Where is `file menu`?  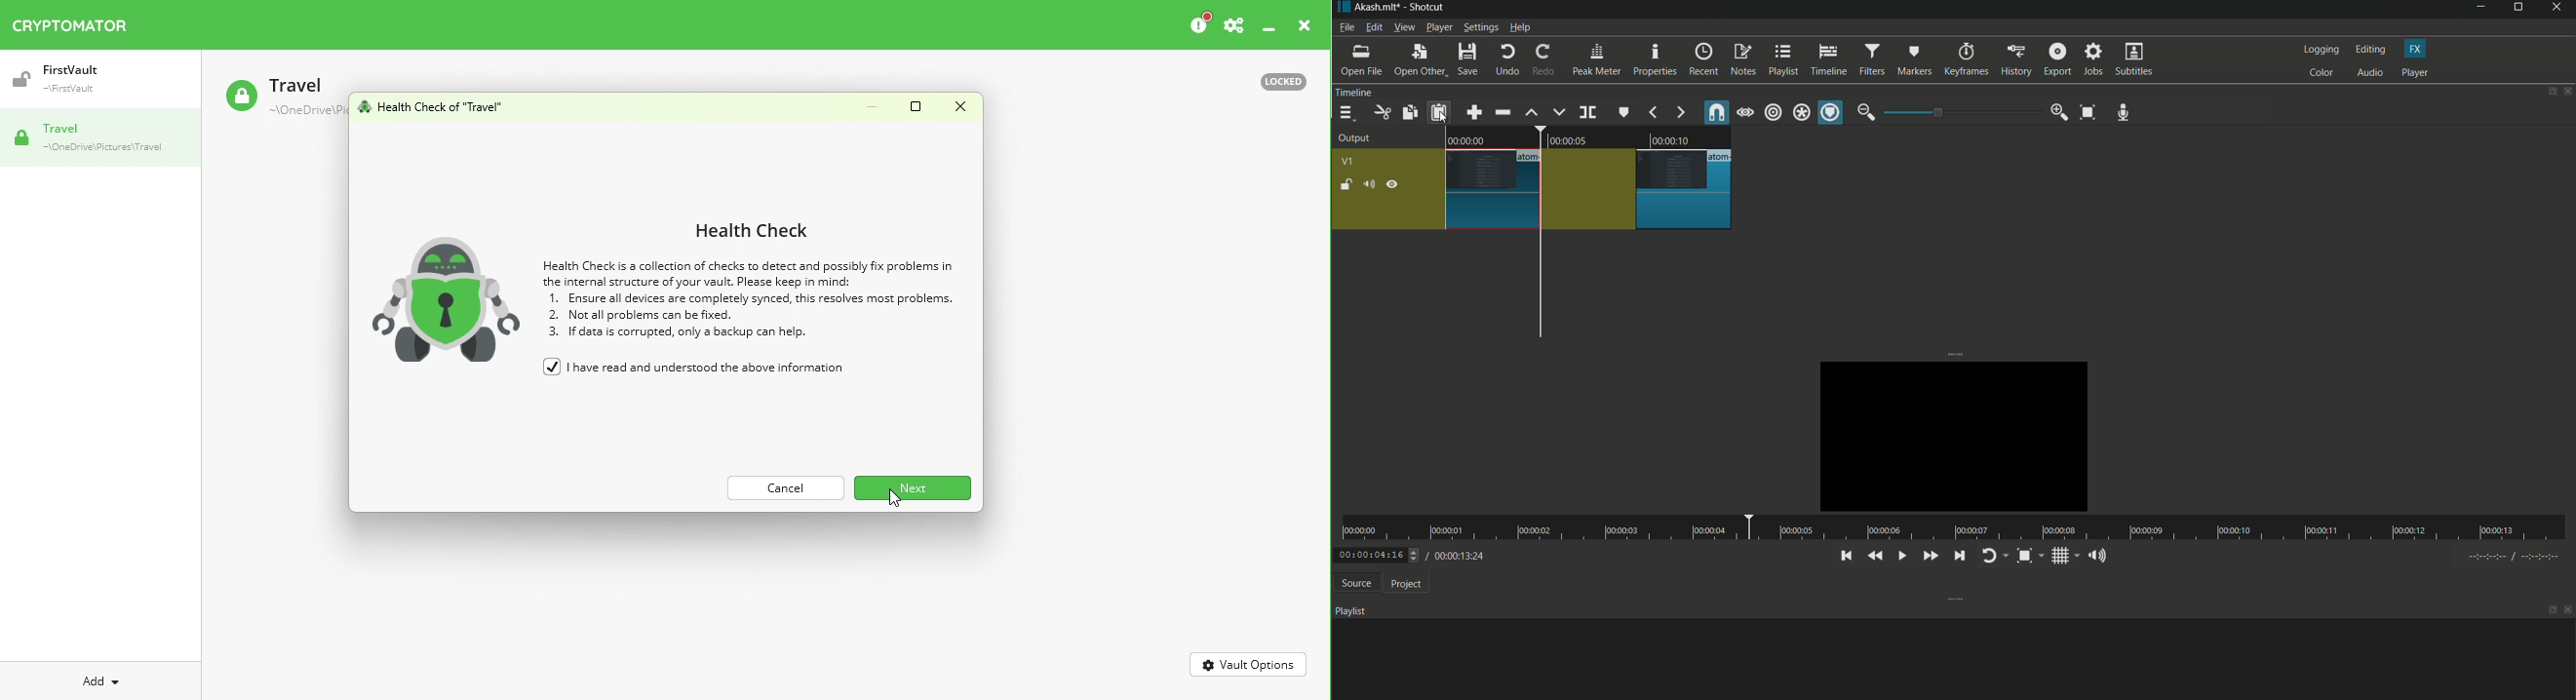
file menu is located at coordinates (1346, 27).